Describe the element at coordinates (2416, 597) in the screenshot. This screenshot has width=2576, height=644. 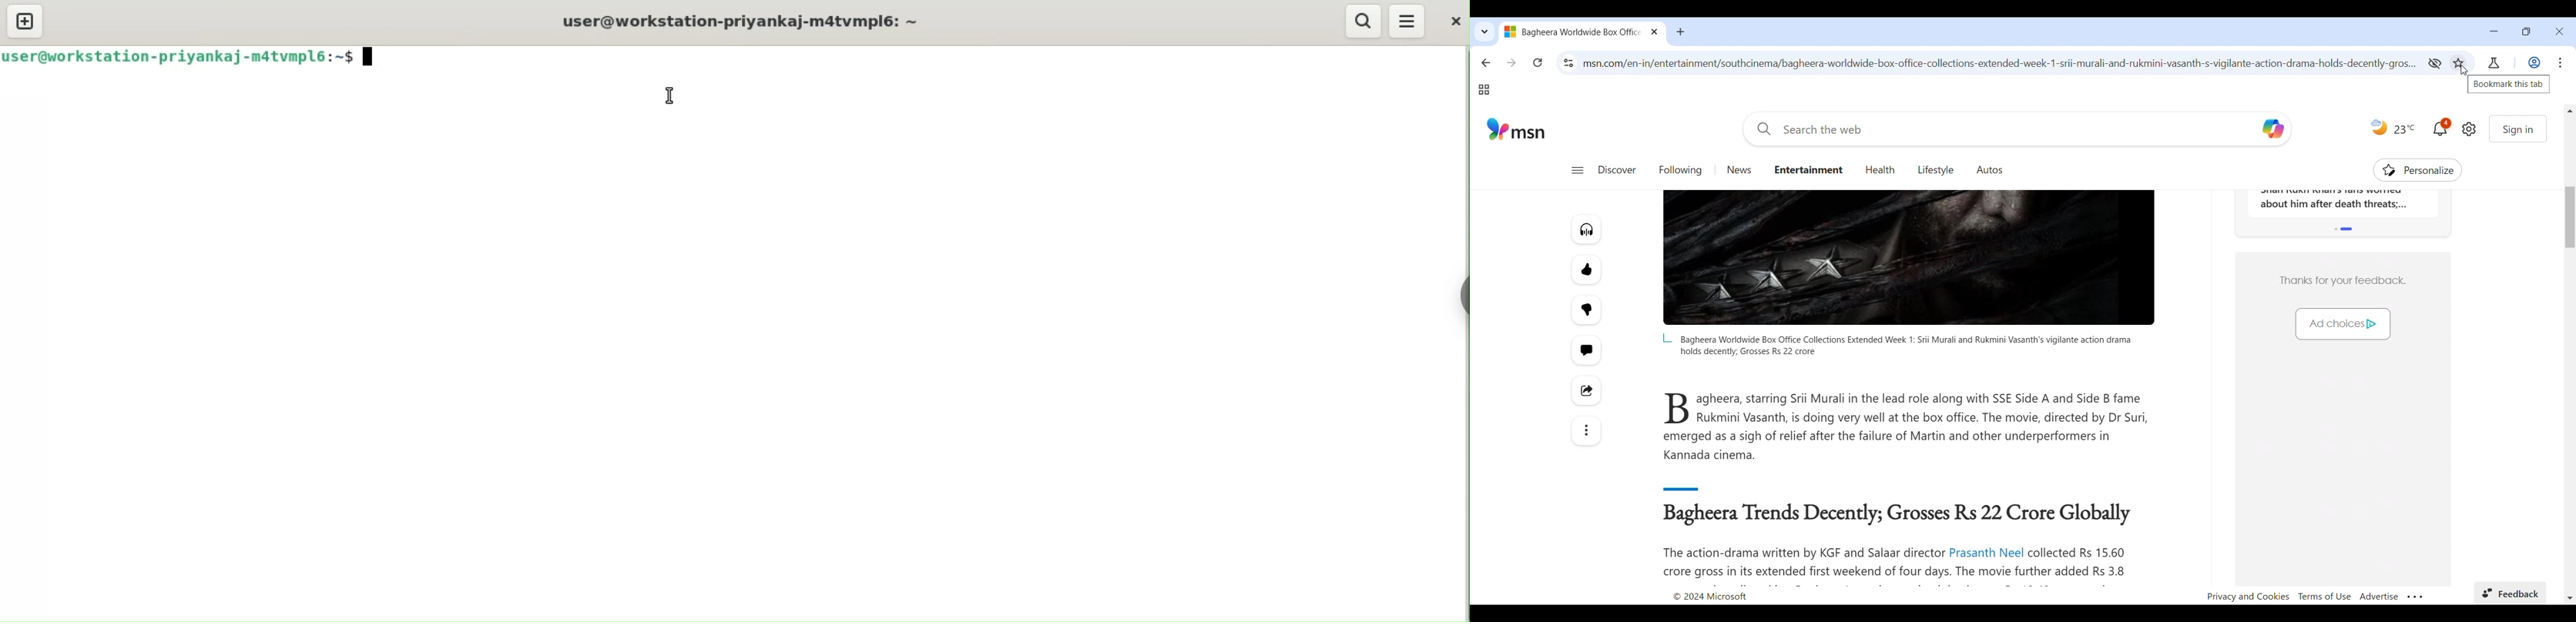
I see `More page setting options` at that location.